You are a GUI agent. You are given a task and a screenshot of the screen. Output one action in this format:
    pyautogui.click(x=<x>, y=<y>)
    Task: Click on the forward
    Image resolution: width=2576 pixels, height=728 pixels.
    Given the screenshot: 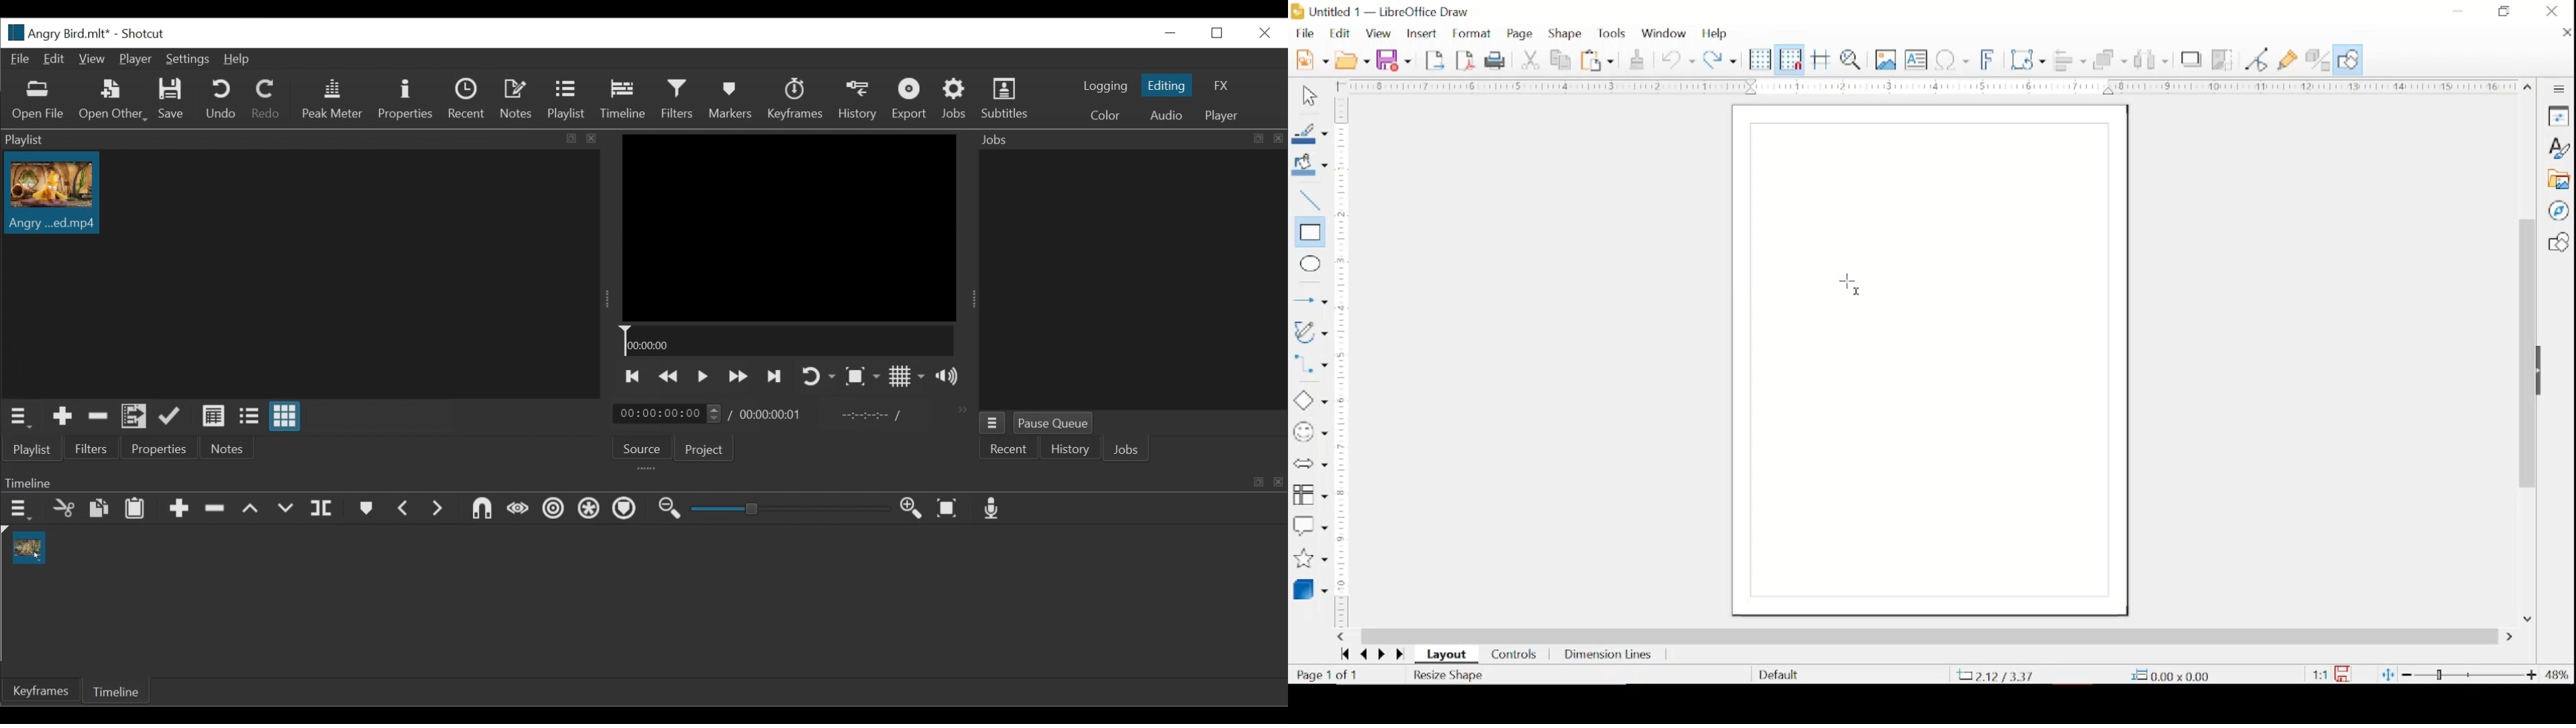 What is the action you would take?
    pyautogui.click(x=1402, y=656)
    